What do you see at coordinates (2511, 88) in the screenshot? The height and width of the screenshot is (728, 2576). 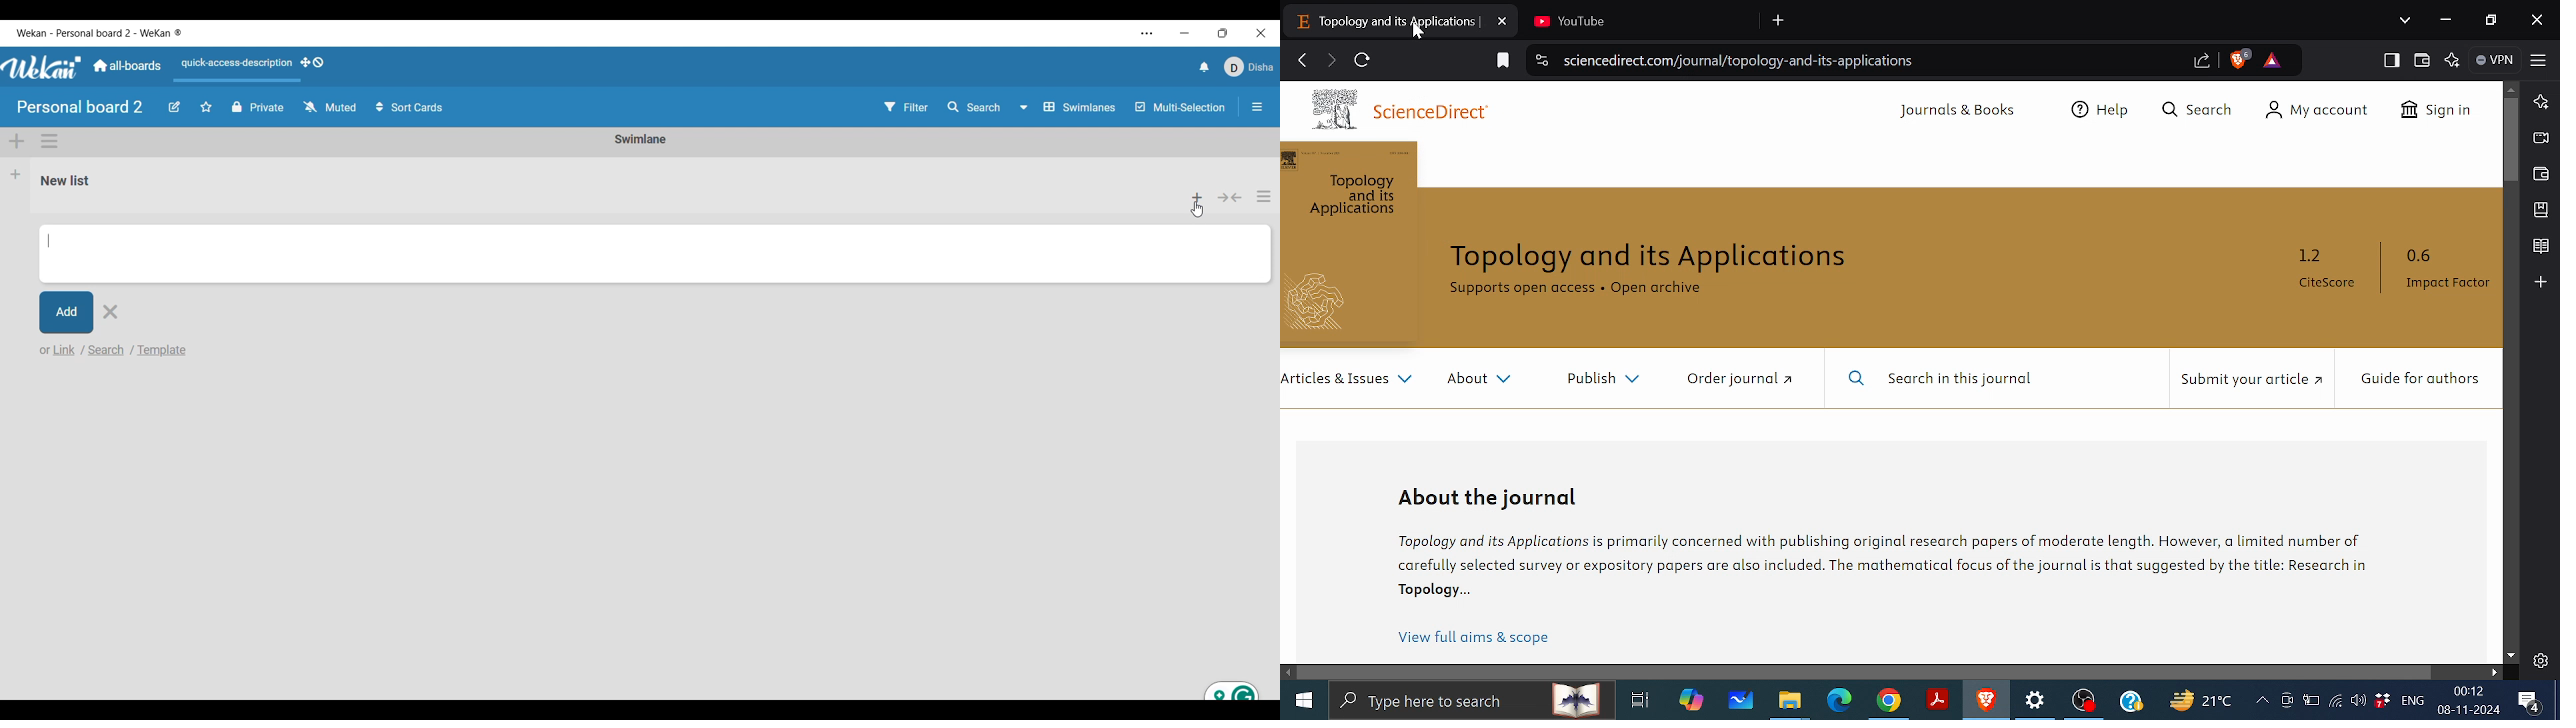 I see `Move up` at bounding box center [2511, 88].